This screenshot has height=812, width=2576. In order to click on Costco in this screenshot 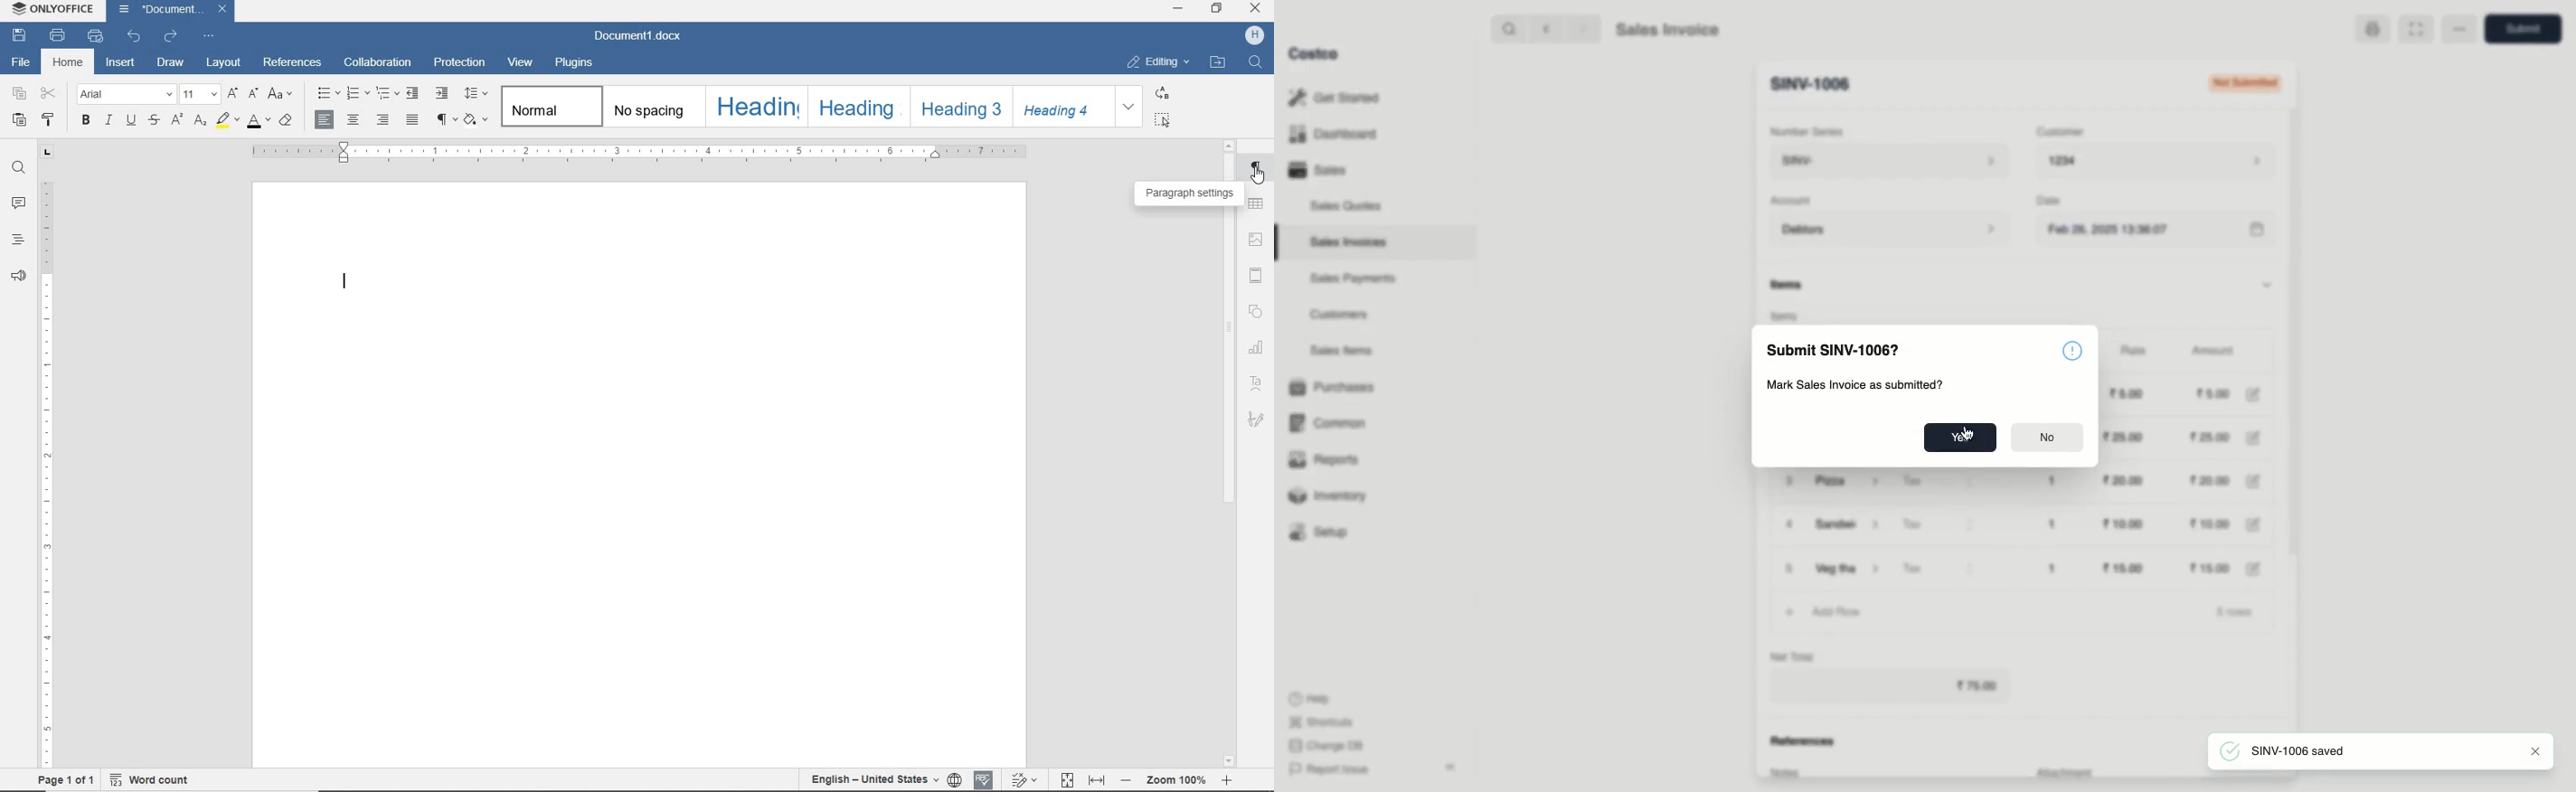, I will do `click(1318, 54)`.